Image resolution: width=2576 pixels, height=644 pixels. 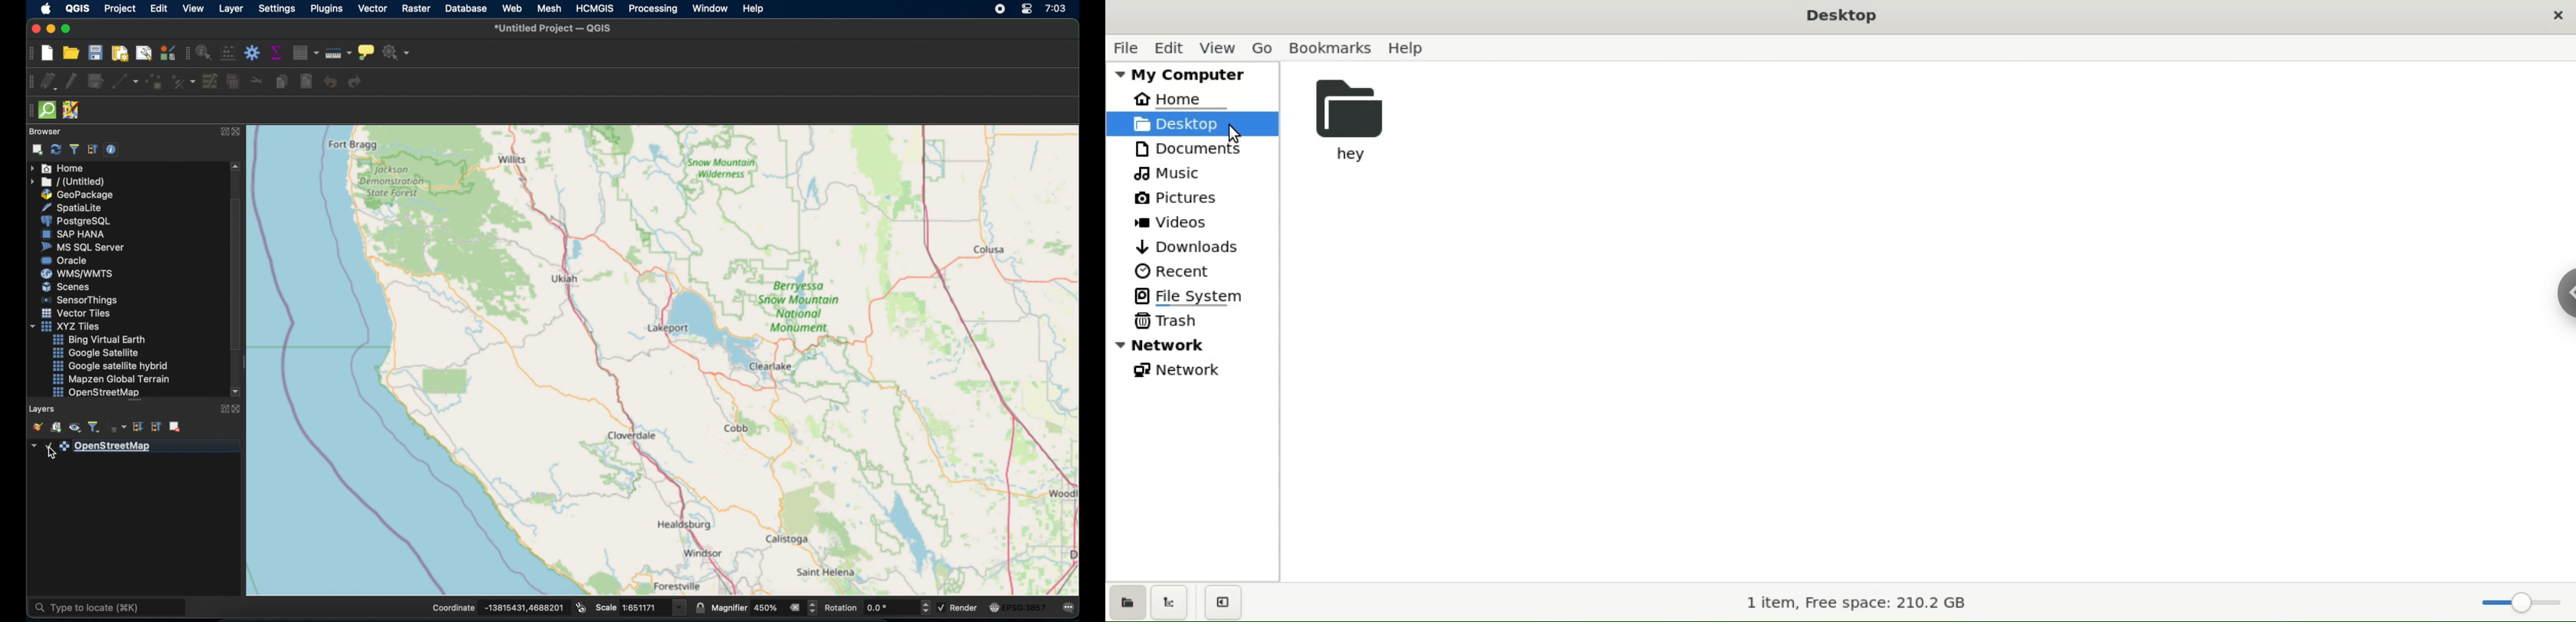 I want to click on xyzzy tiles, so click(x=66, y=326).